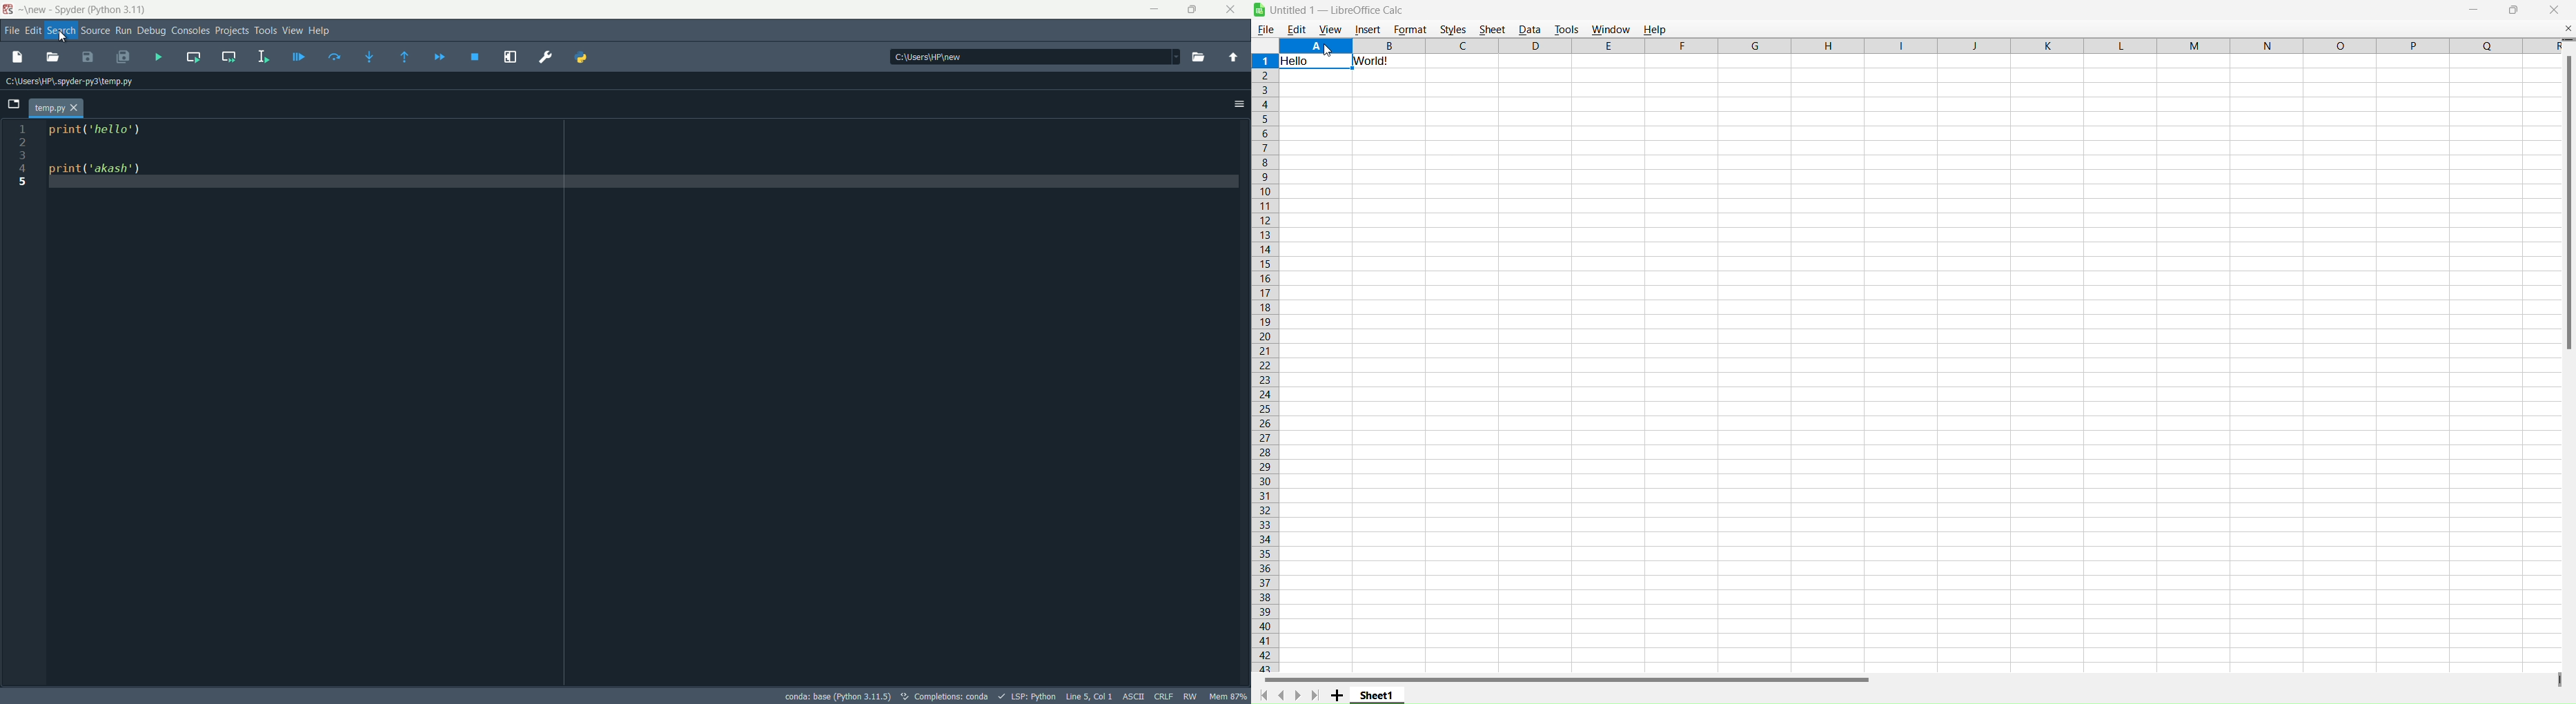 The image size is (2576, 728). I want to click on help menu, so click(320, 31).